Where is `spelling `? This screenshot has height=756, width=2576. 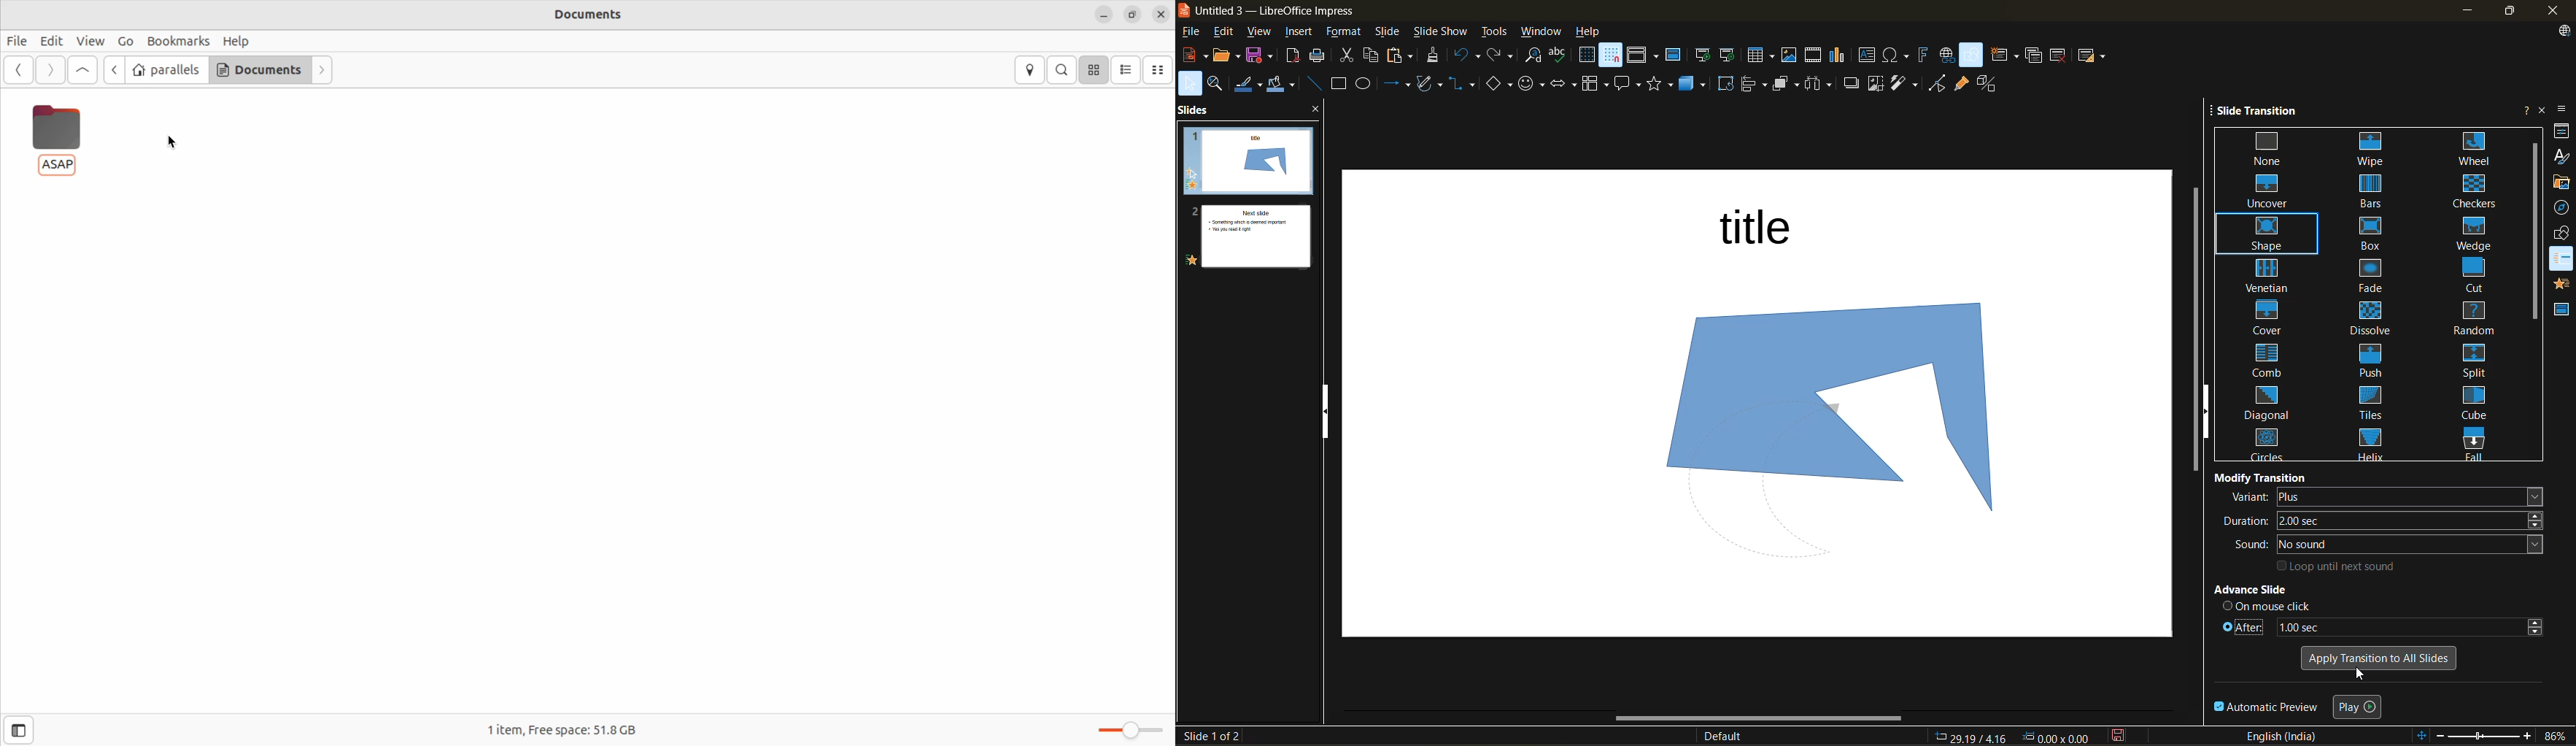
spelling  is located at coordinates (1563, 54).